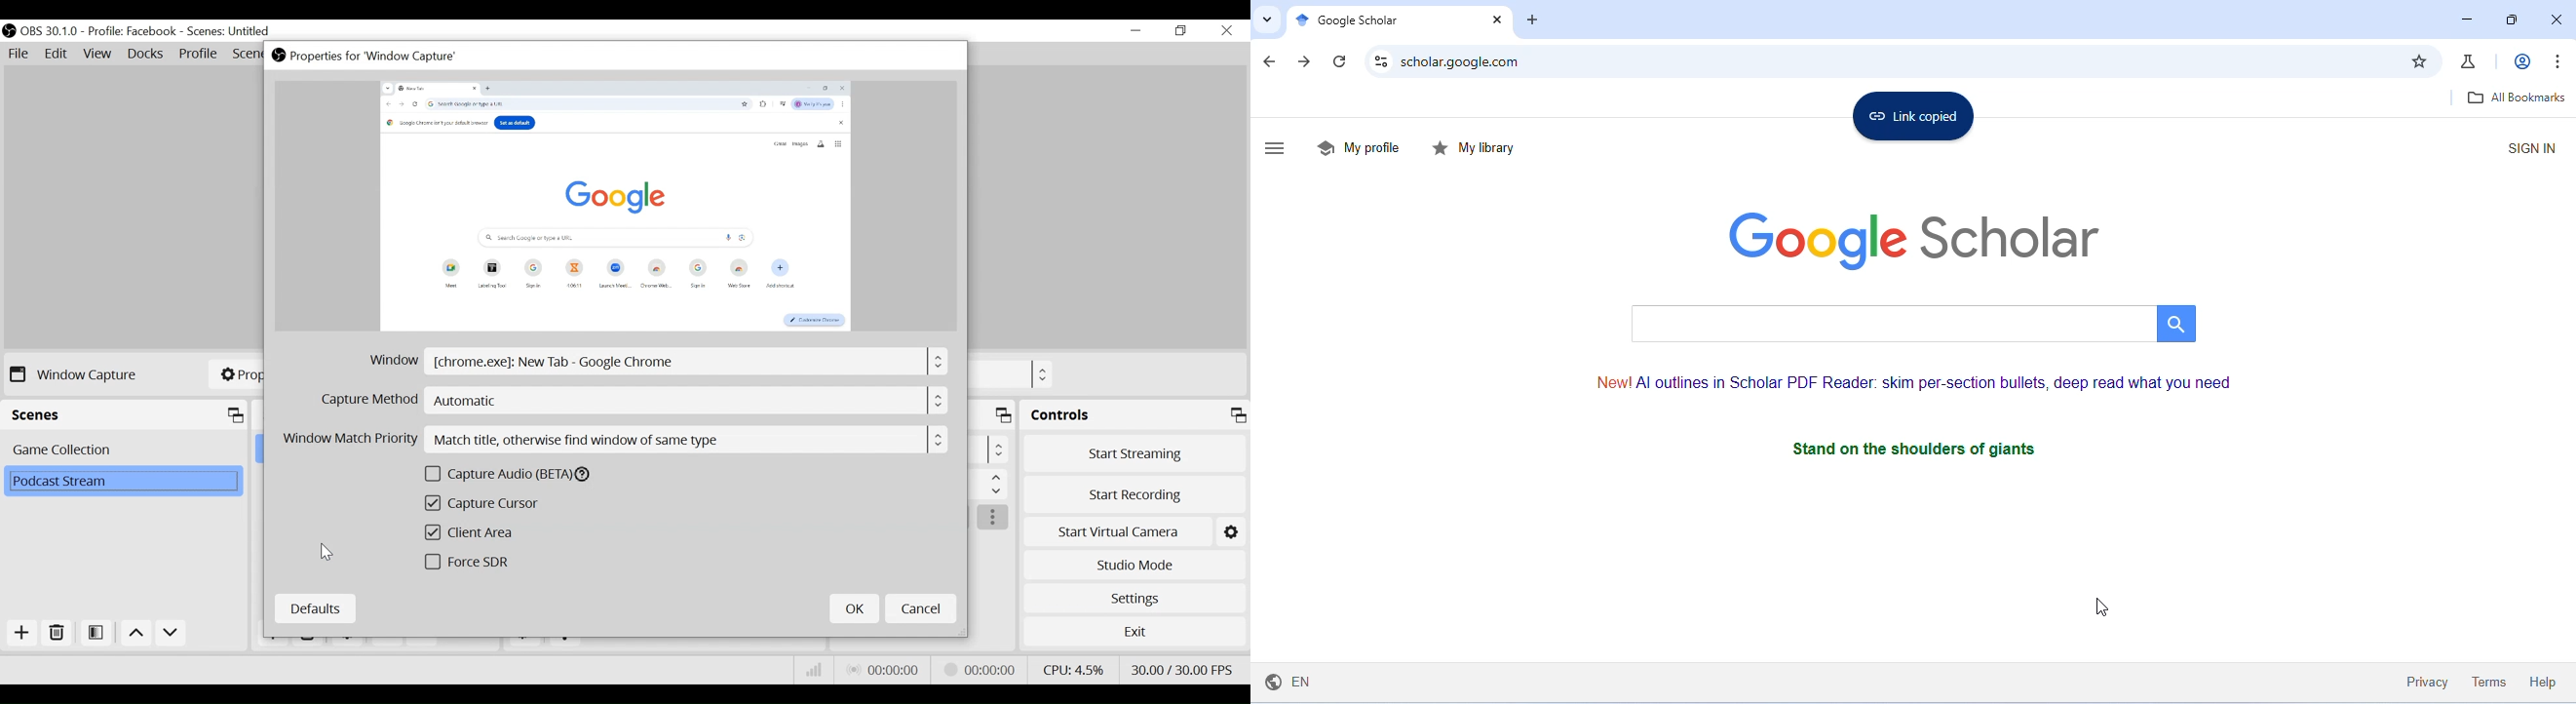 The width and height of the screenshot is (2576, 728). I want to click on More, so click(994, 518).